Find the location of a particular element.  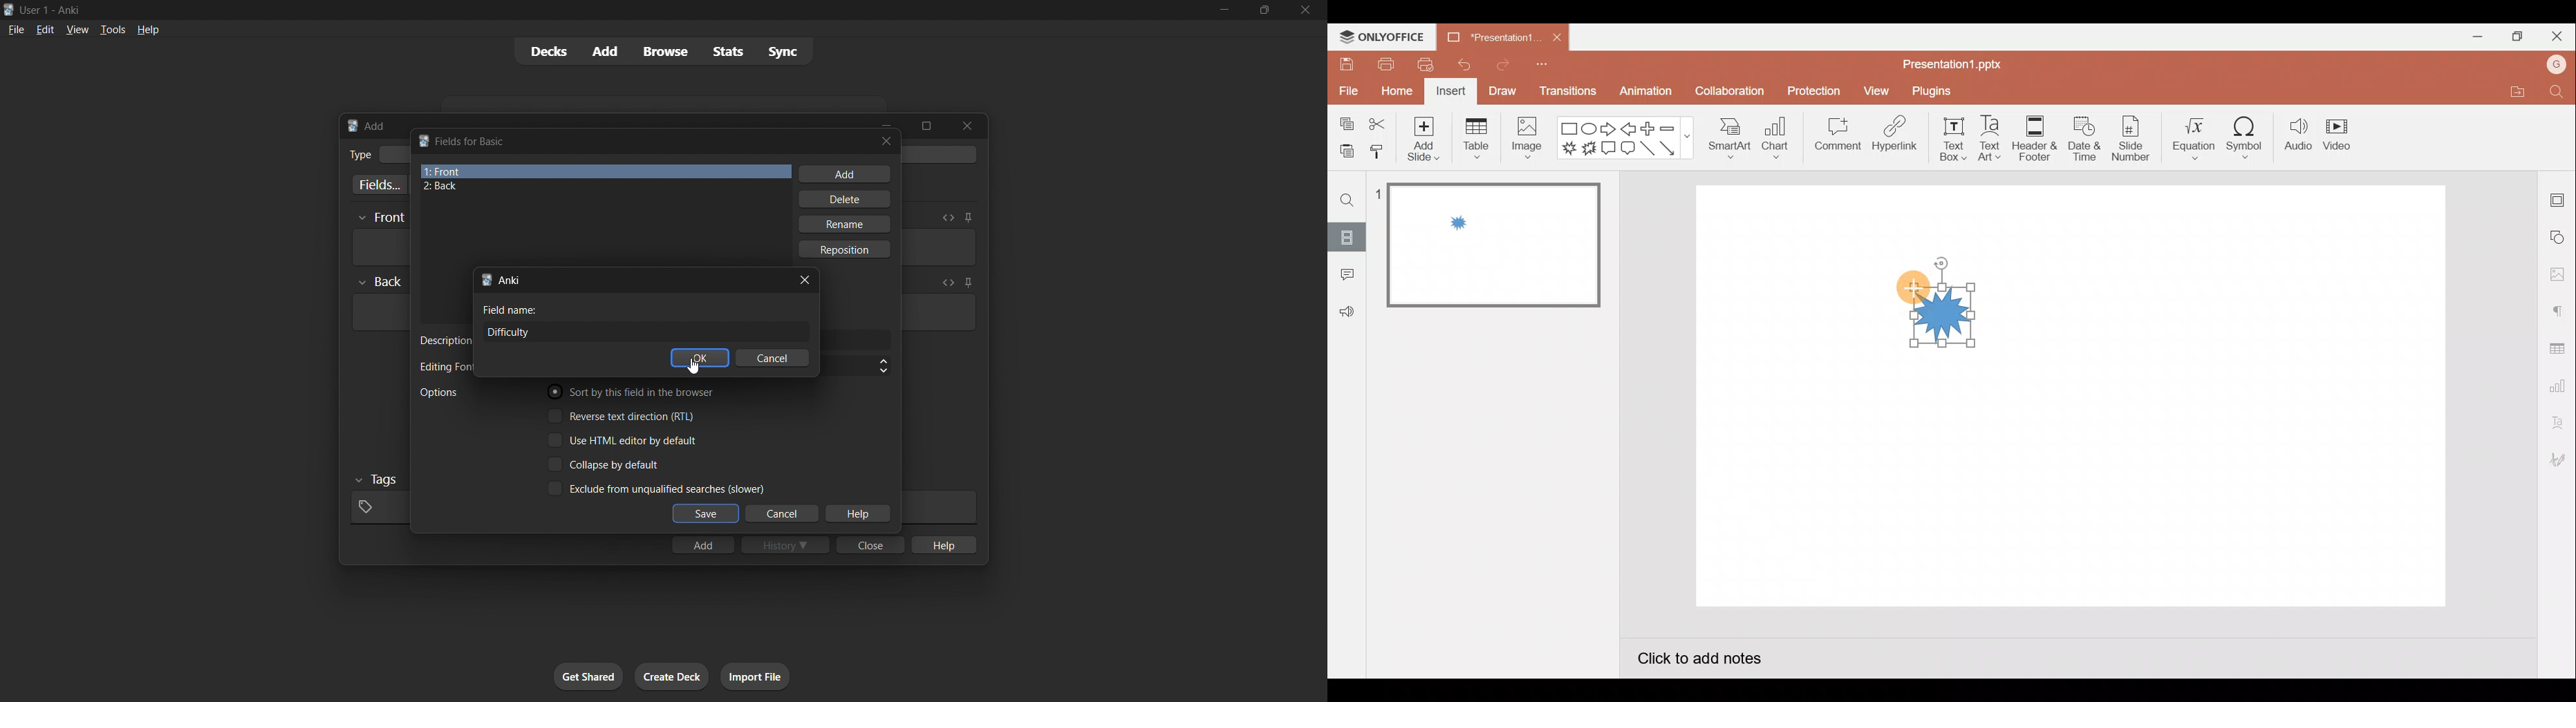

Hyperlink is located at coordinates (1895, 136).